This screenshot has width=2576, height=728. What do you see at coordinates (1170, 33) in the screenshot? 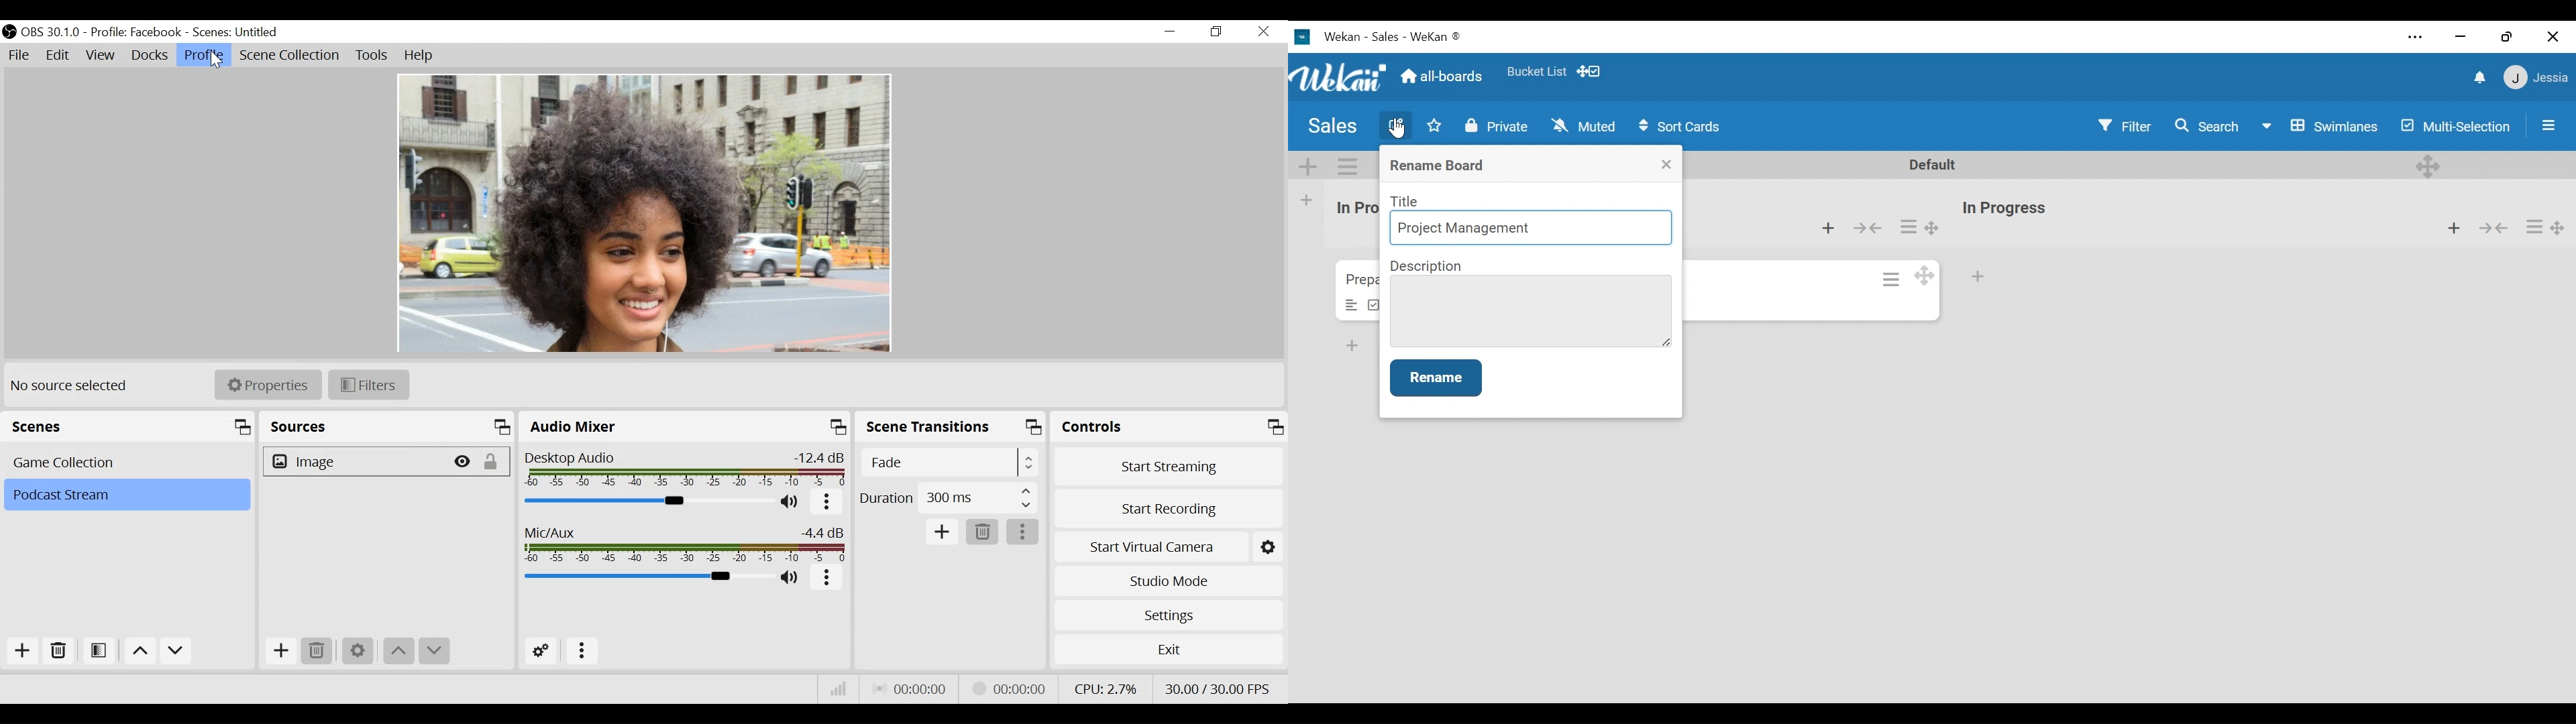
I see `minimize` at bounding box center [1170, 33].